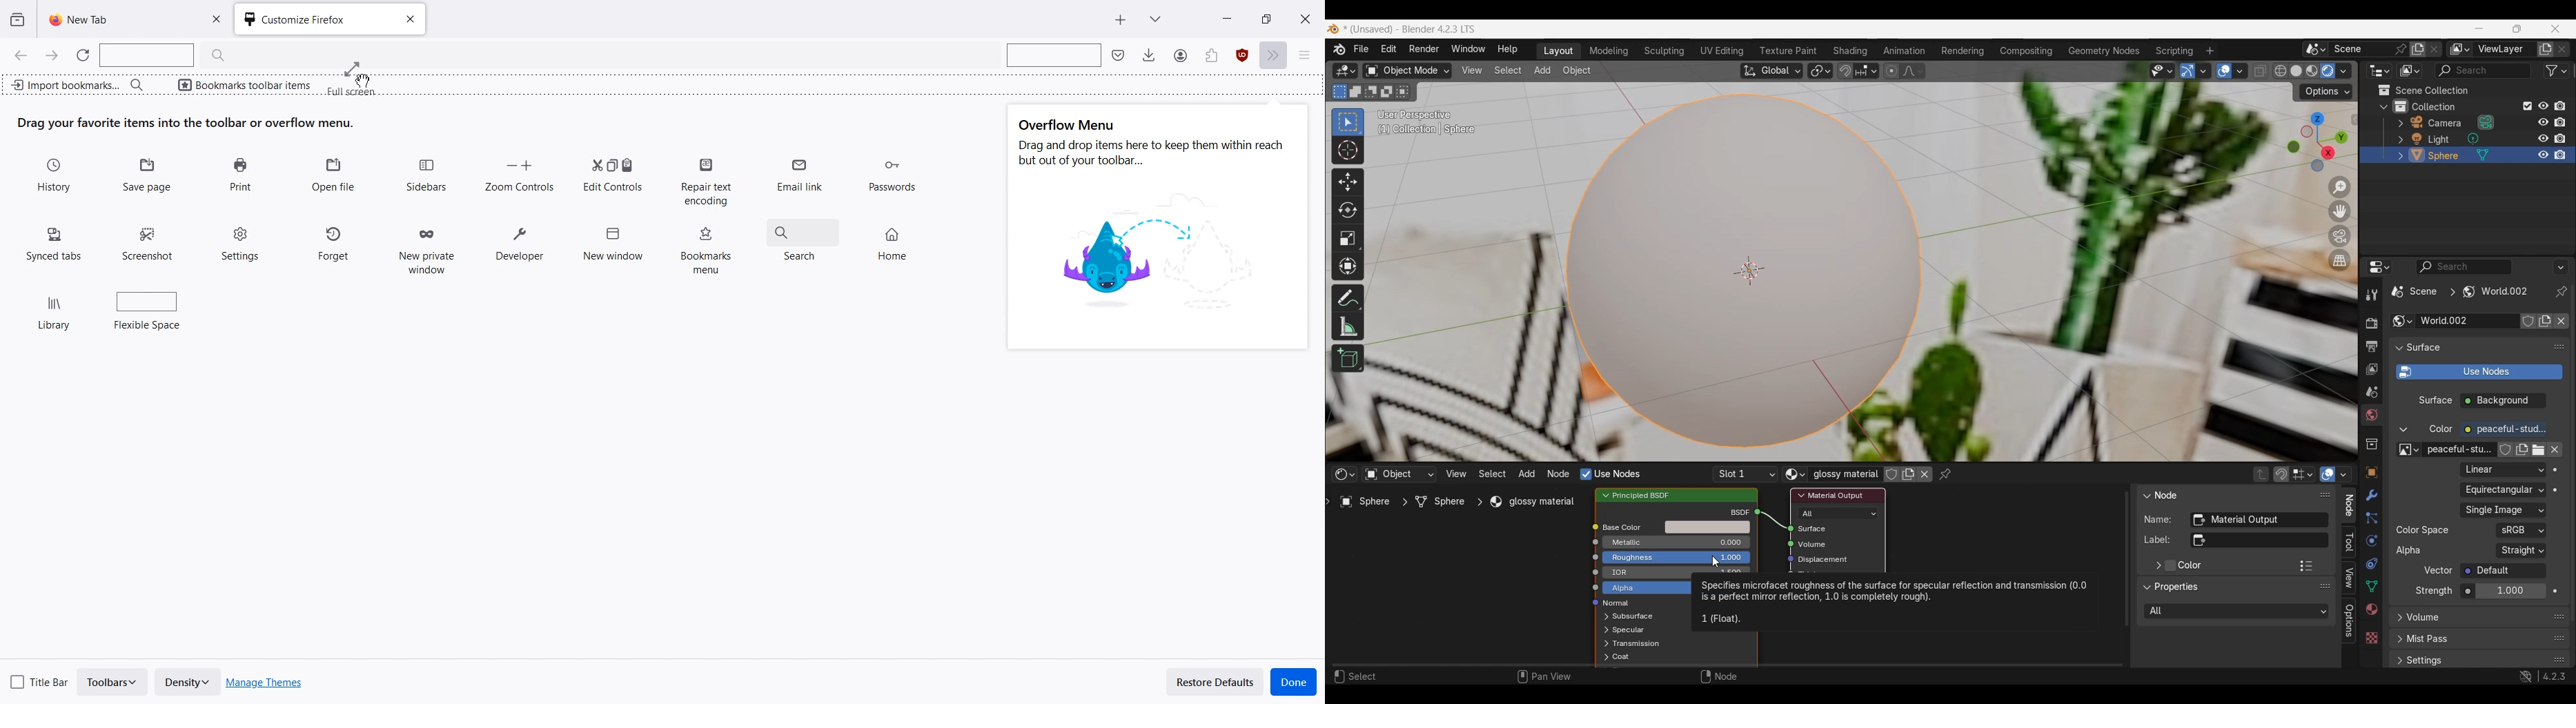 The height and width of the screenshot is (728, 2576). I want to click on Measure, so click(1346, 327).